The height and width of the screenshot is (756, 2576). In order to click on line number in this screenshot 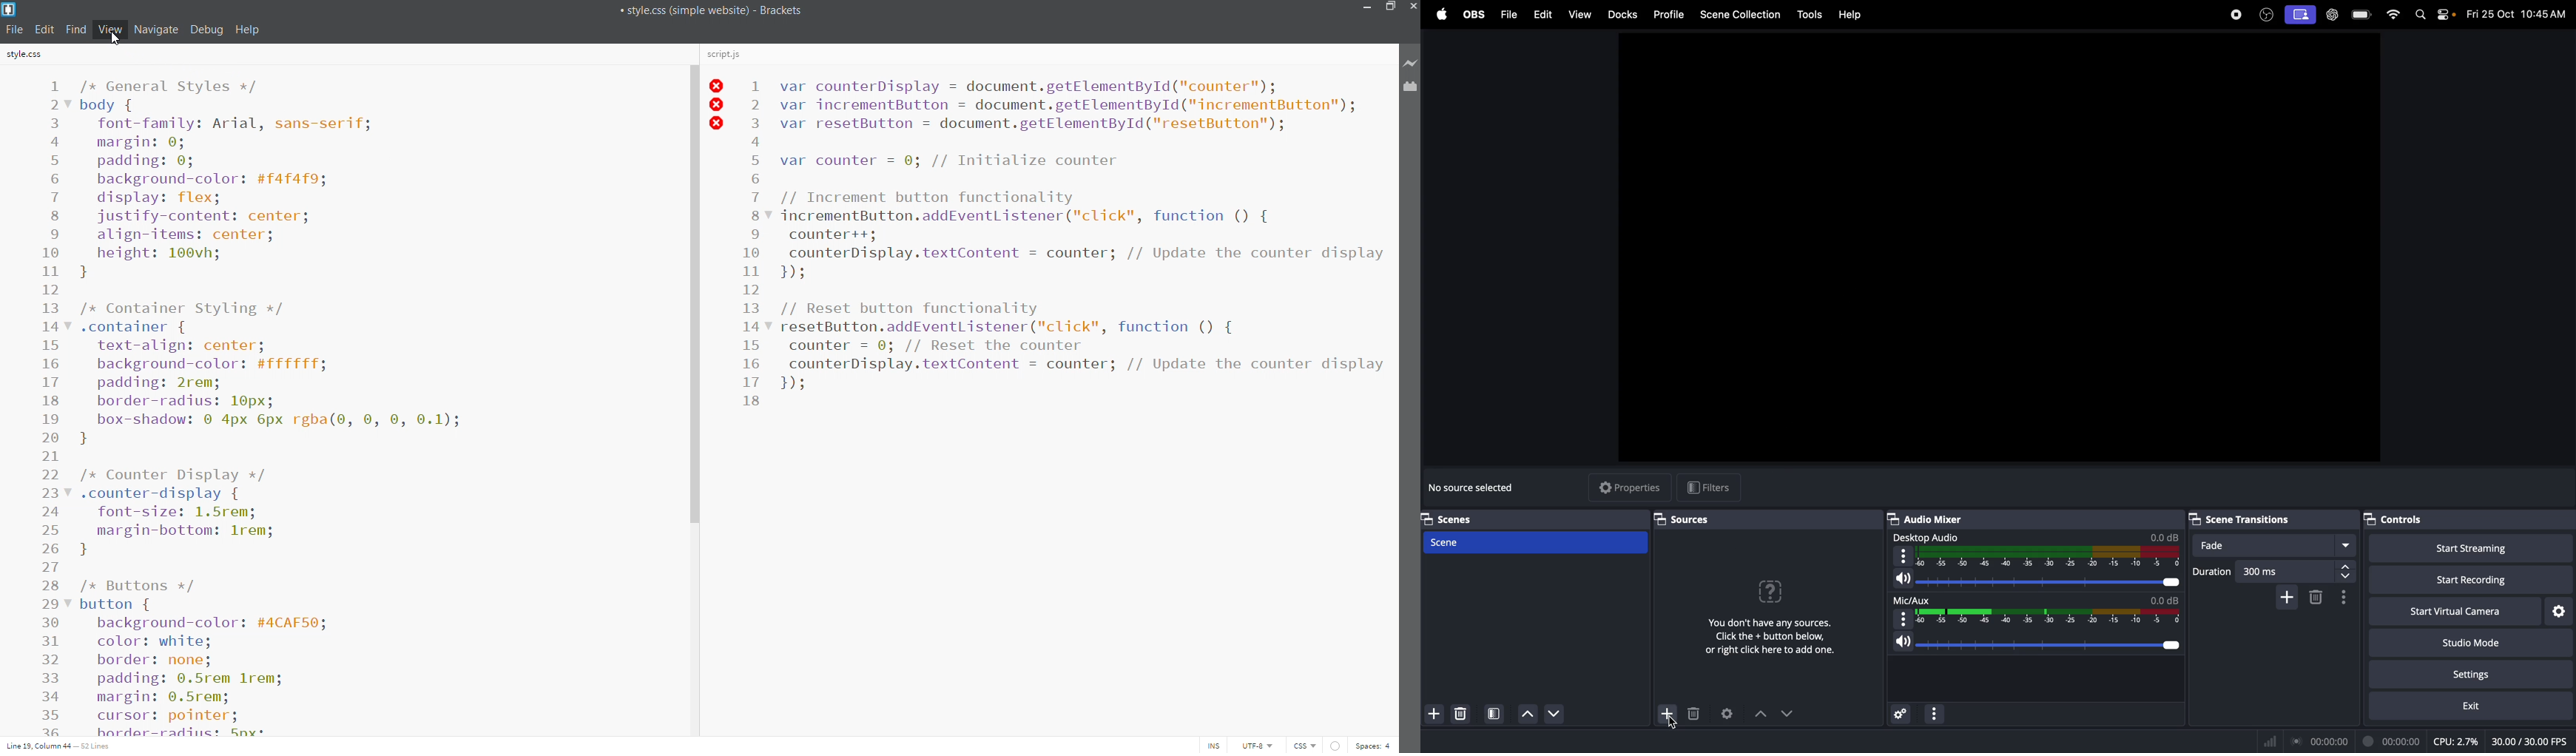, I will do `click(753, 333)`.